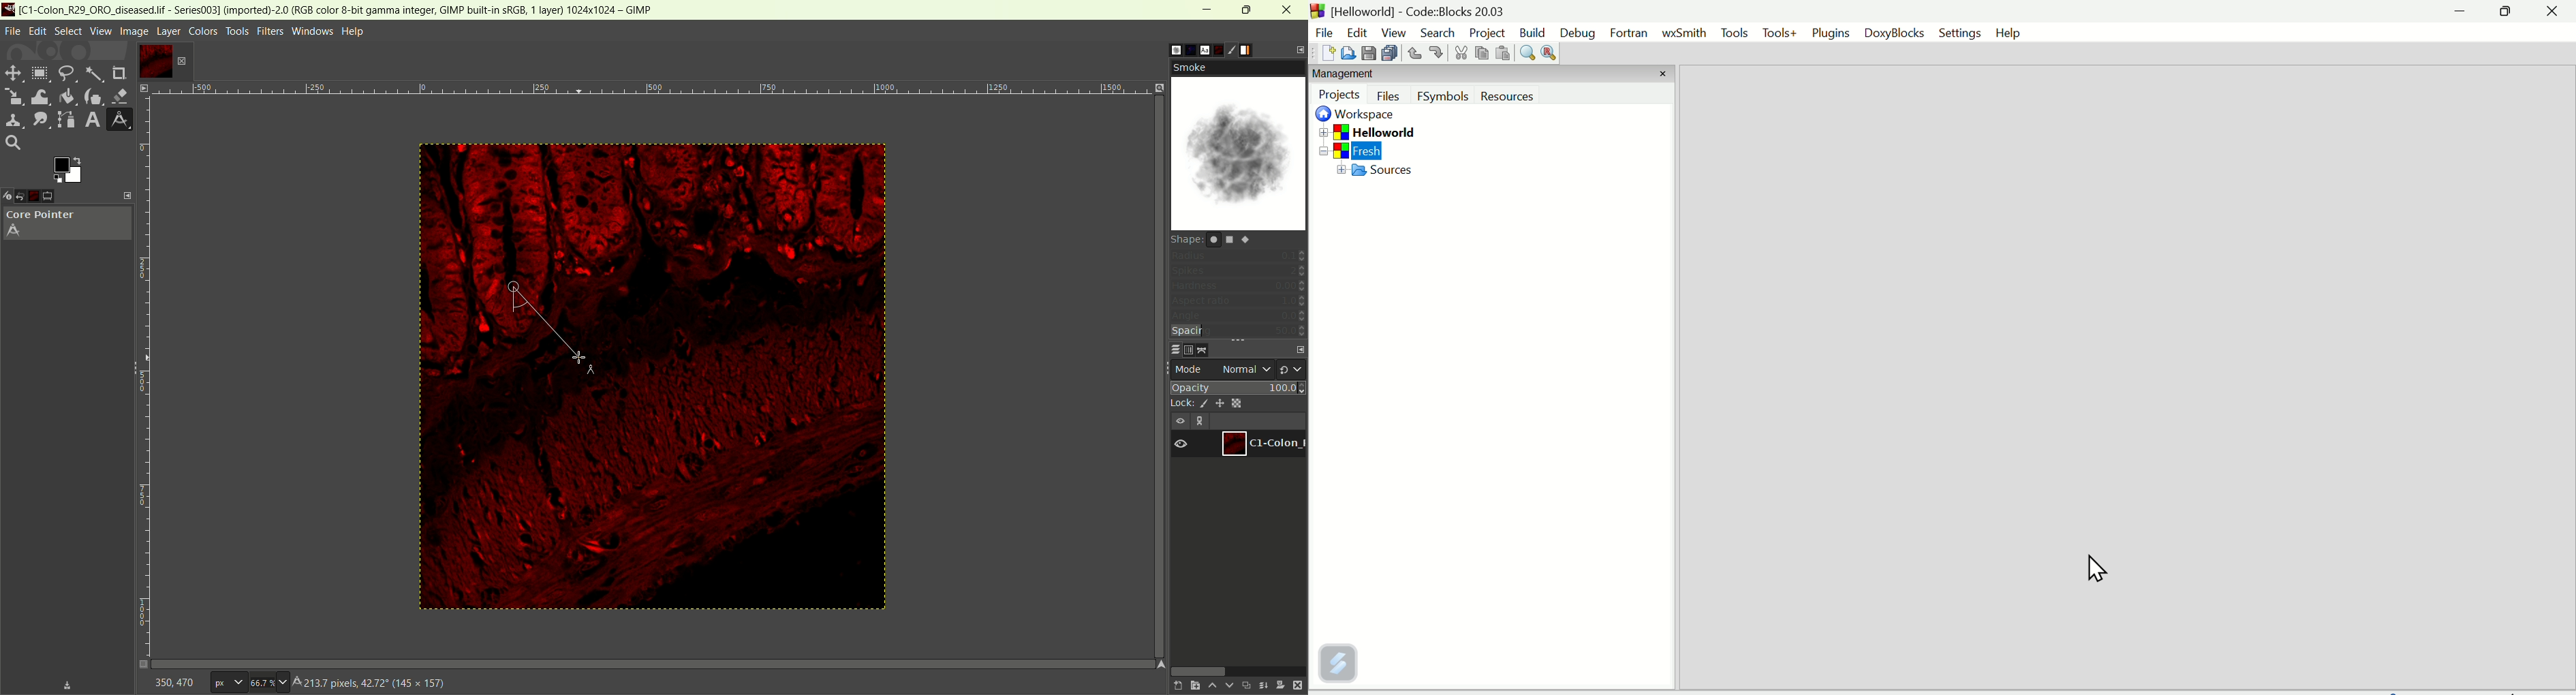  Describe the element at coordinates (510, 288) in the screenshot. I see `cursor` at that location.